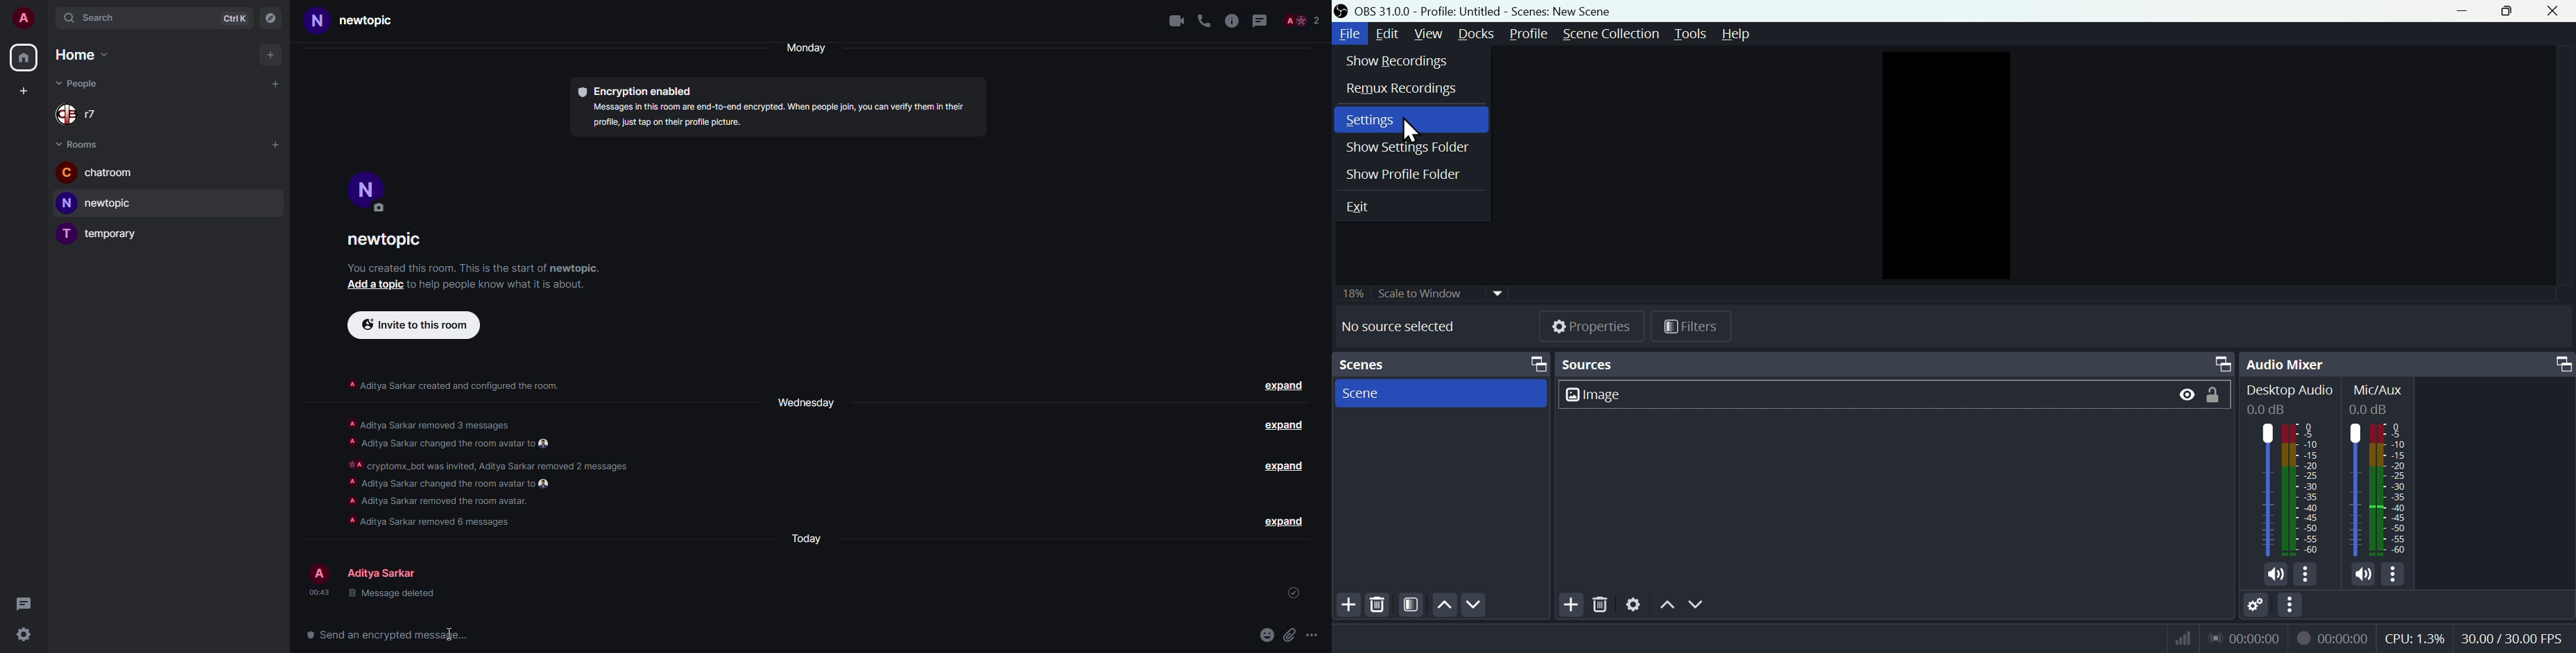 This screenshot has height=672, width=2576. Describe the element at coordinates (1693, 33) in the screenshot. I see `Tools` at that location.